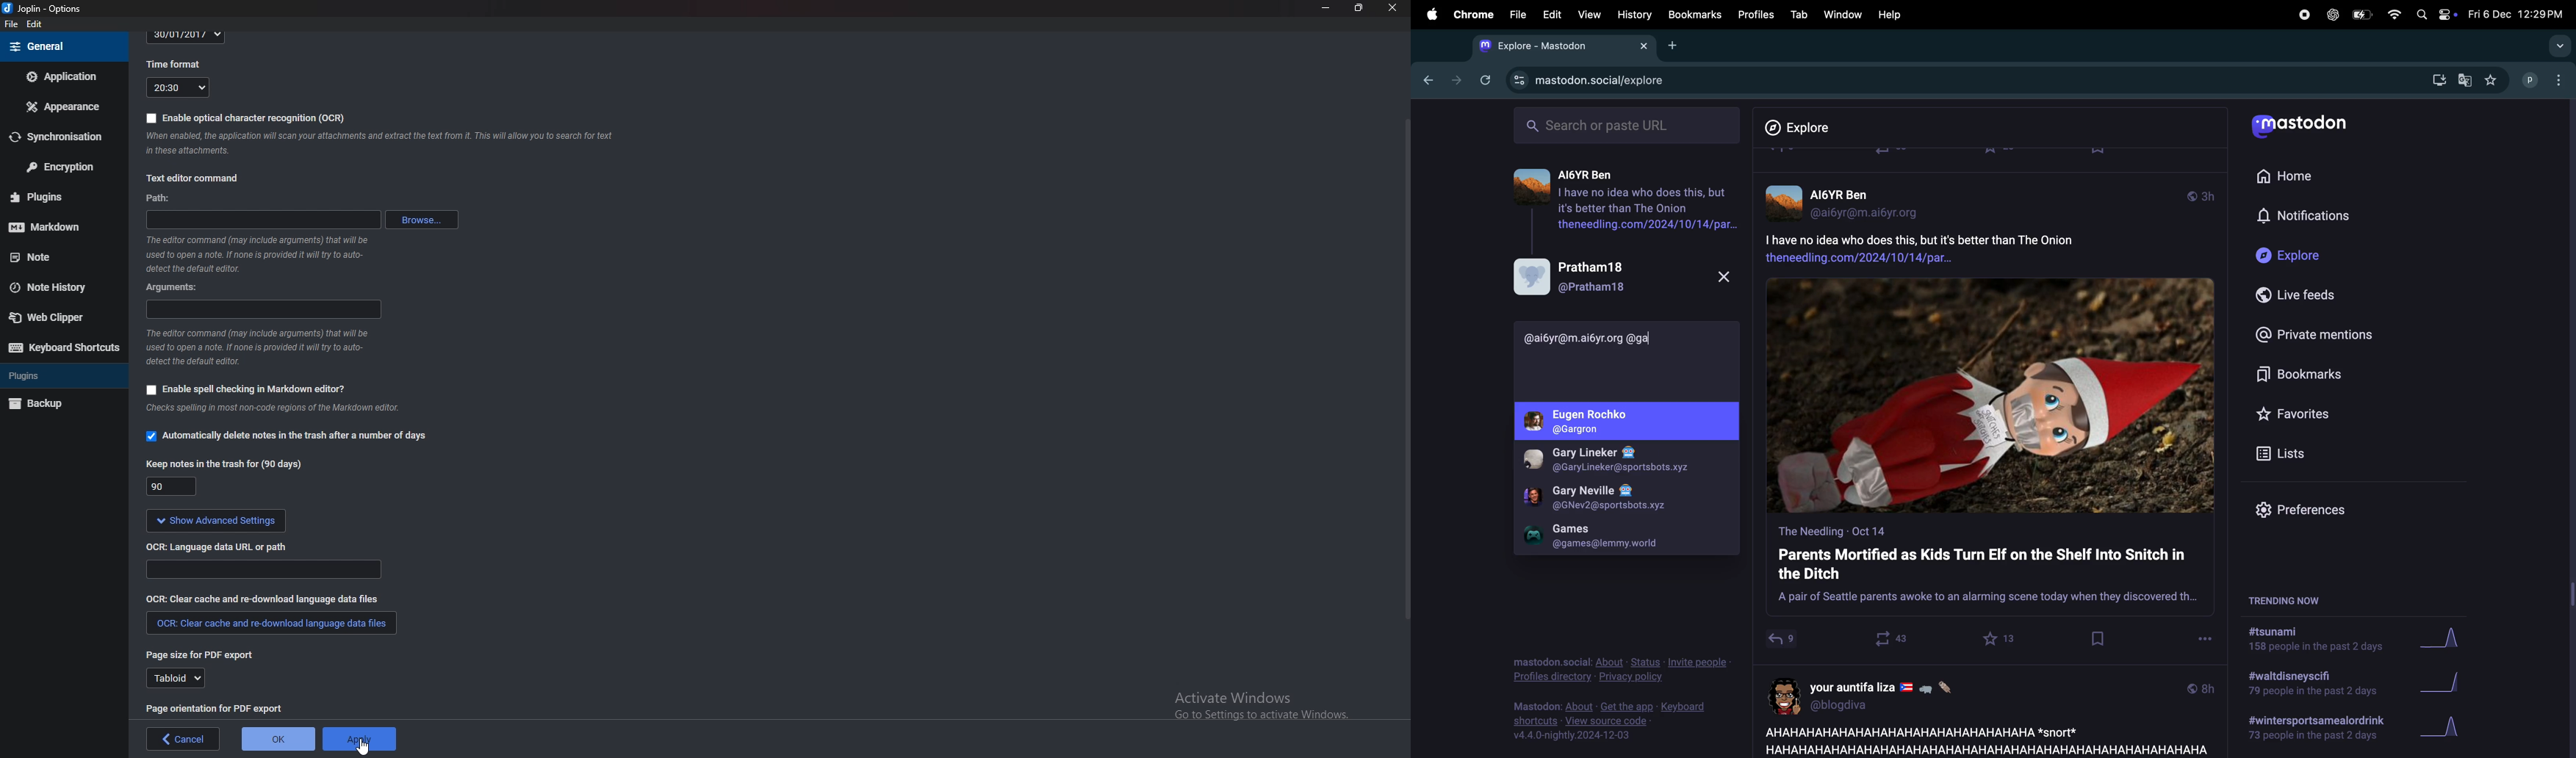 This screenshot has height=784, width=2576. What do you see at coordinates (264, 253) in the screenshot?
I see `Info` at bounding box center [264, 253].